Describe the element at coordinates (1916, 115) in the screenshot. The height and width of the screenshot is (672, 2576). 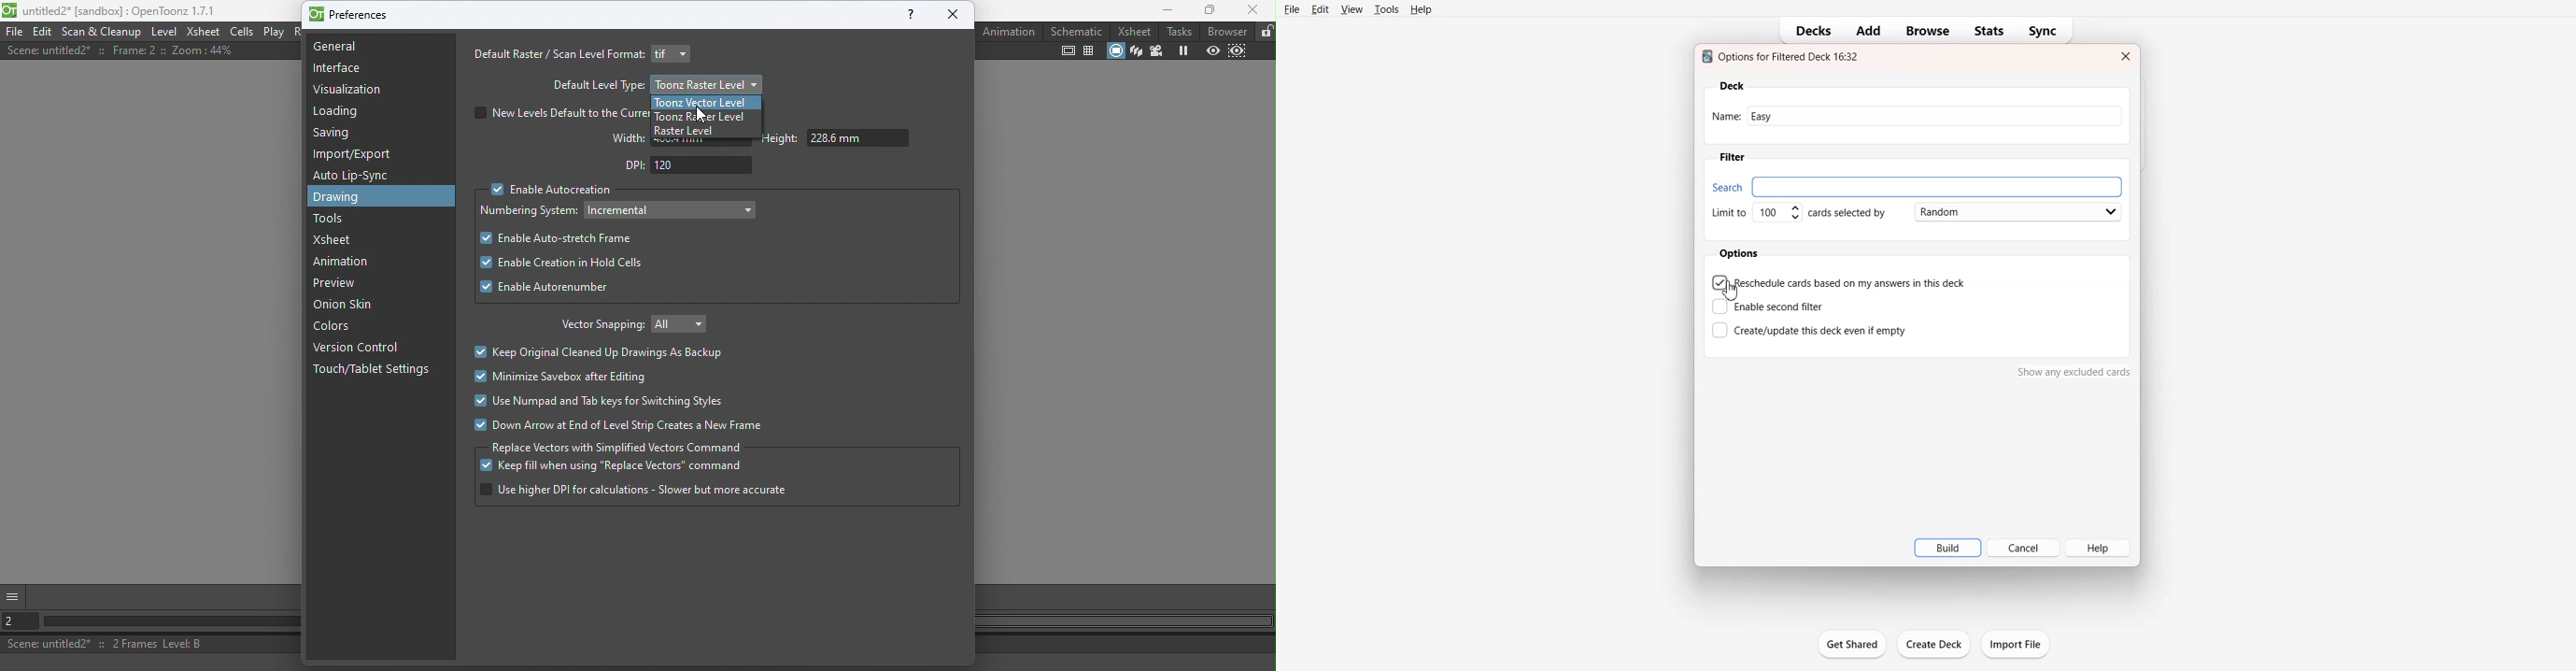
I see `Enter Name` at that location.